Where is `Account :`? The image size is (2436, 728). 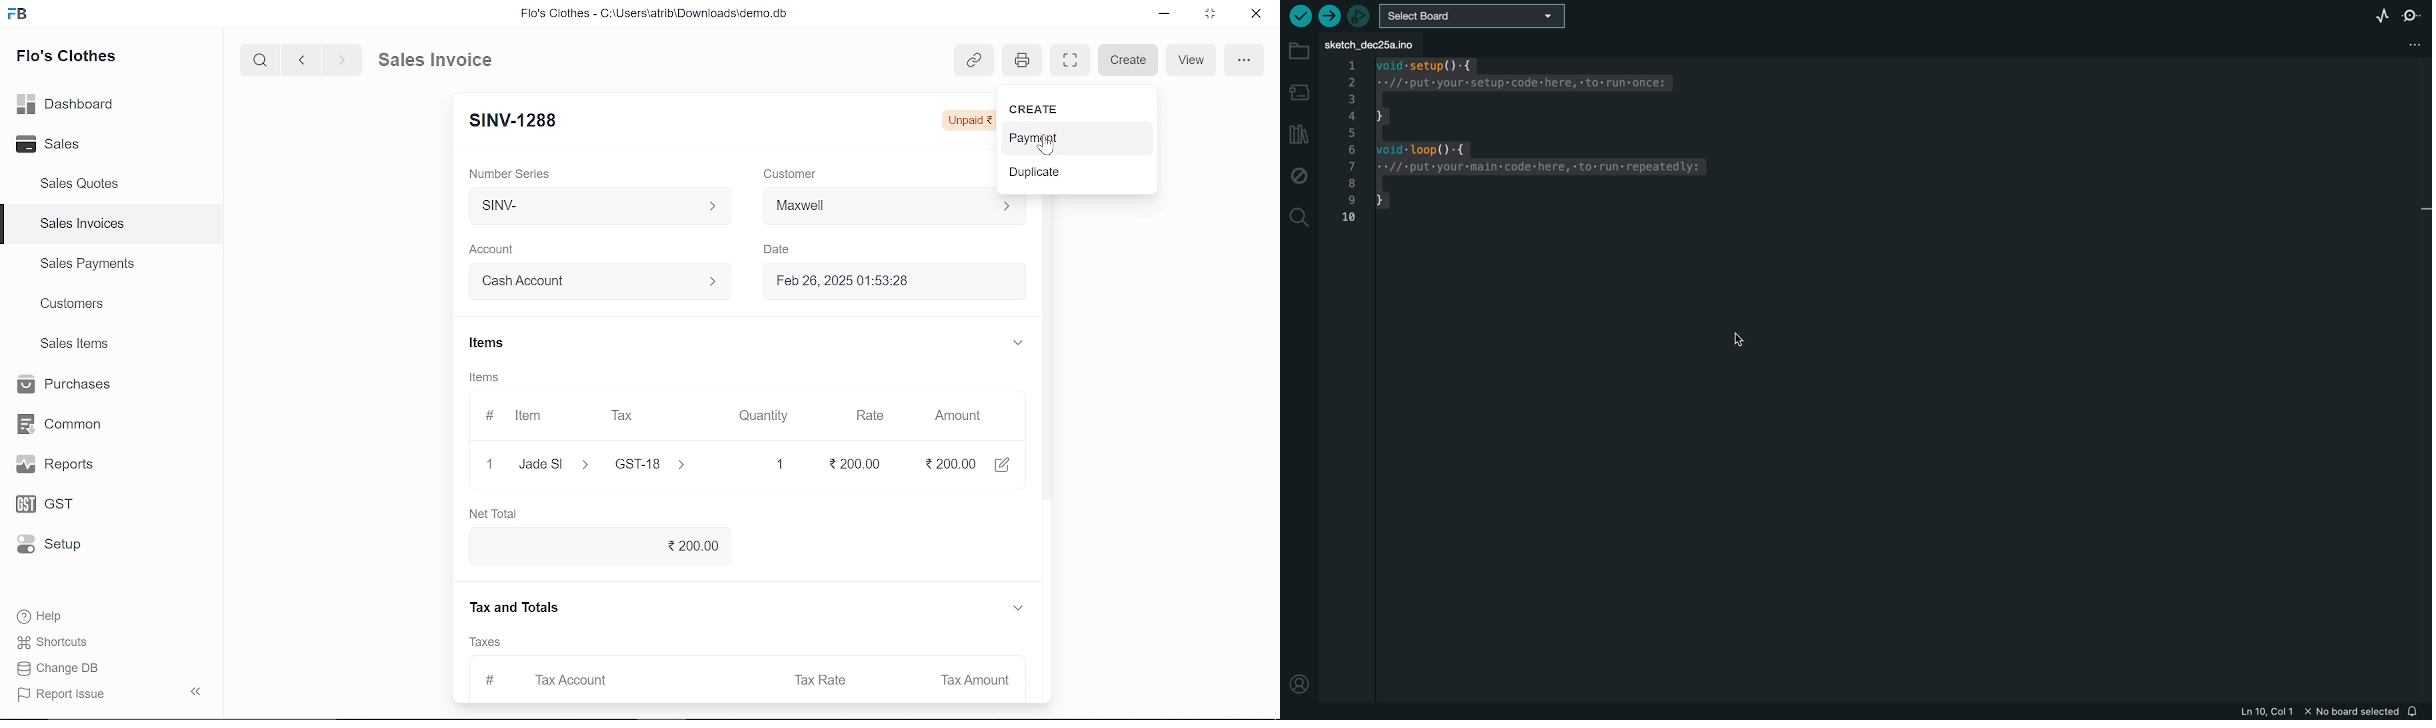 Account : is located at coordinates (598, 280).